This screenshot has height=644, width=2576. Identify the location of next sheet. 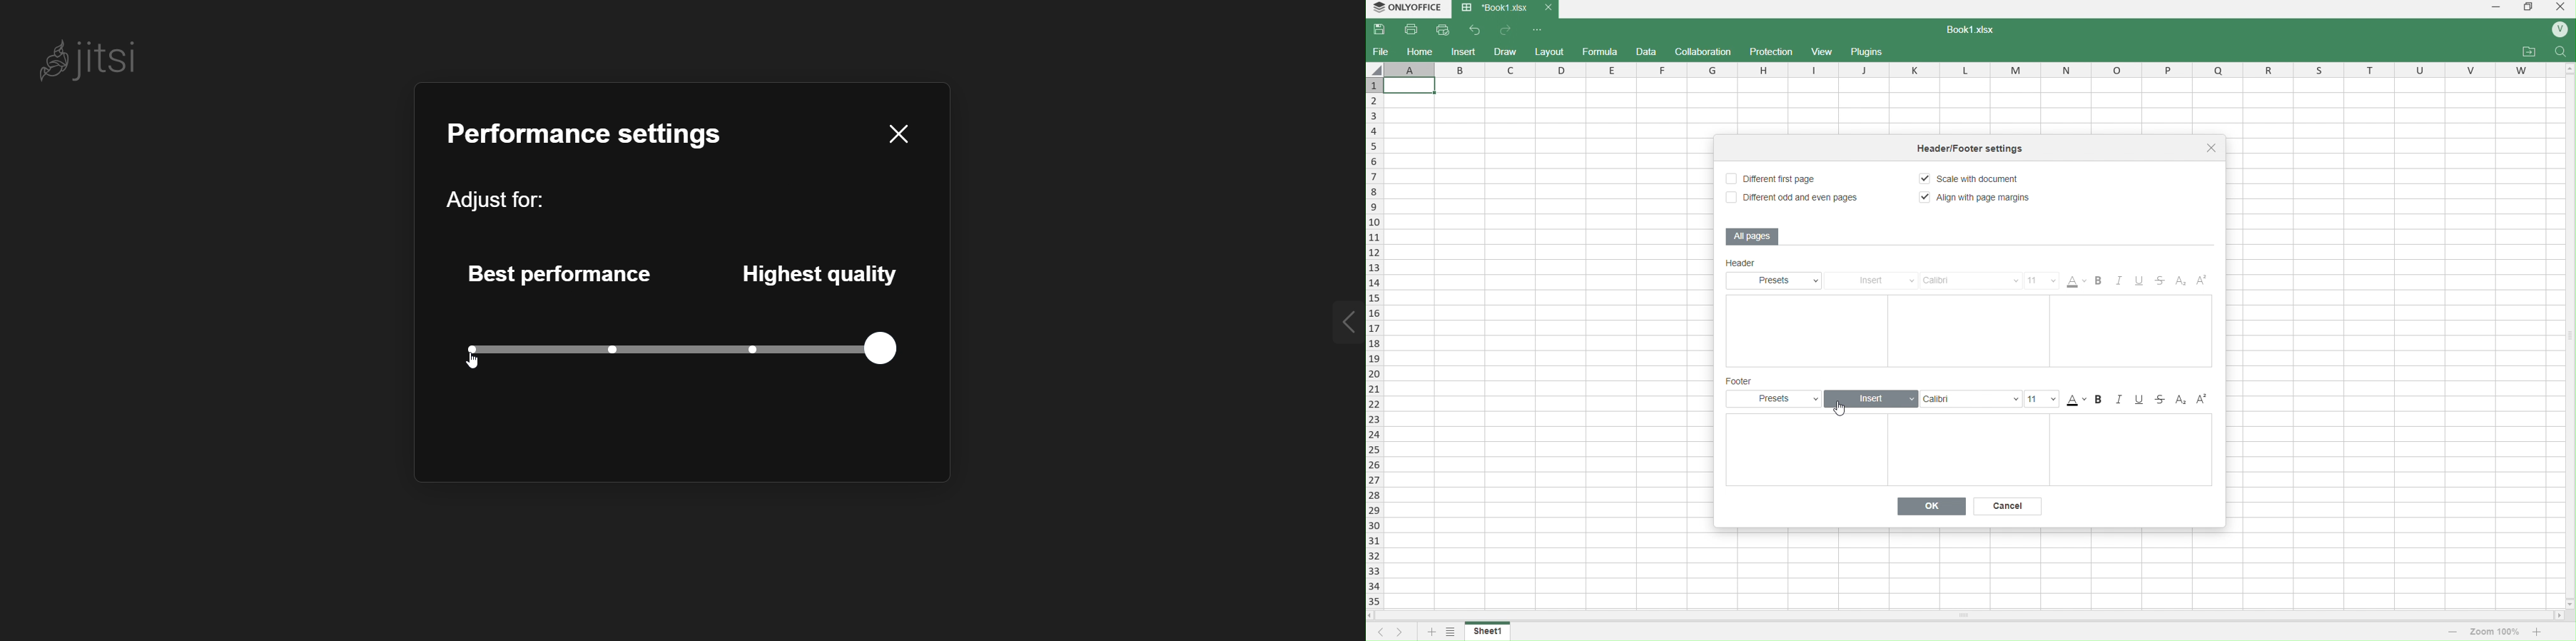
(1397, 632).